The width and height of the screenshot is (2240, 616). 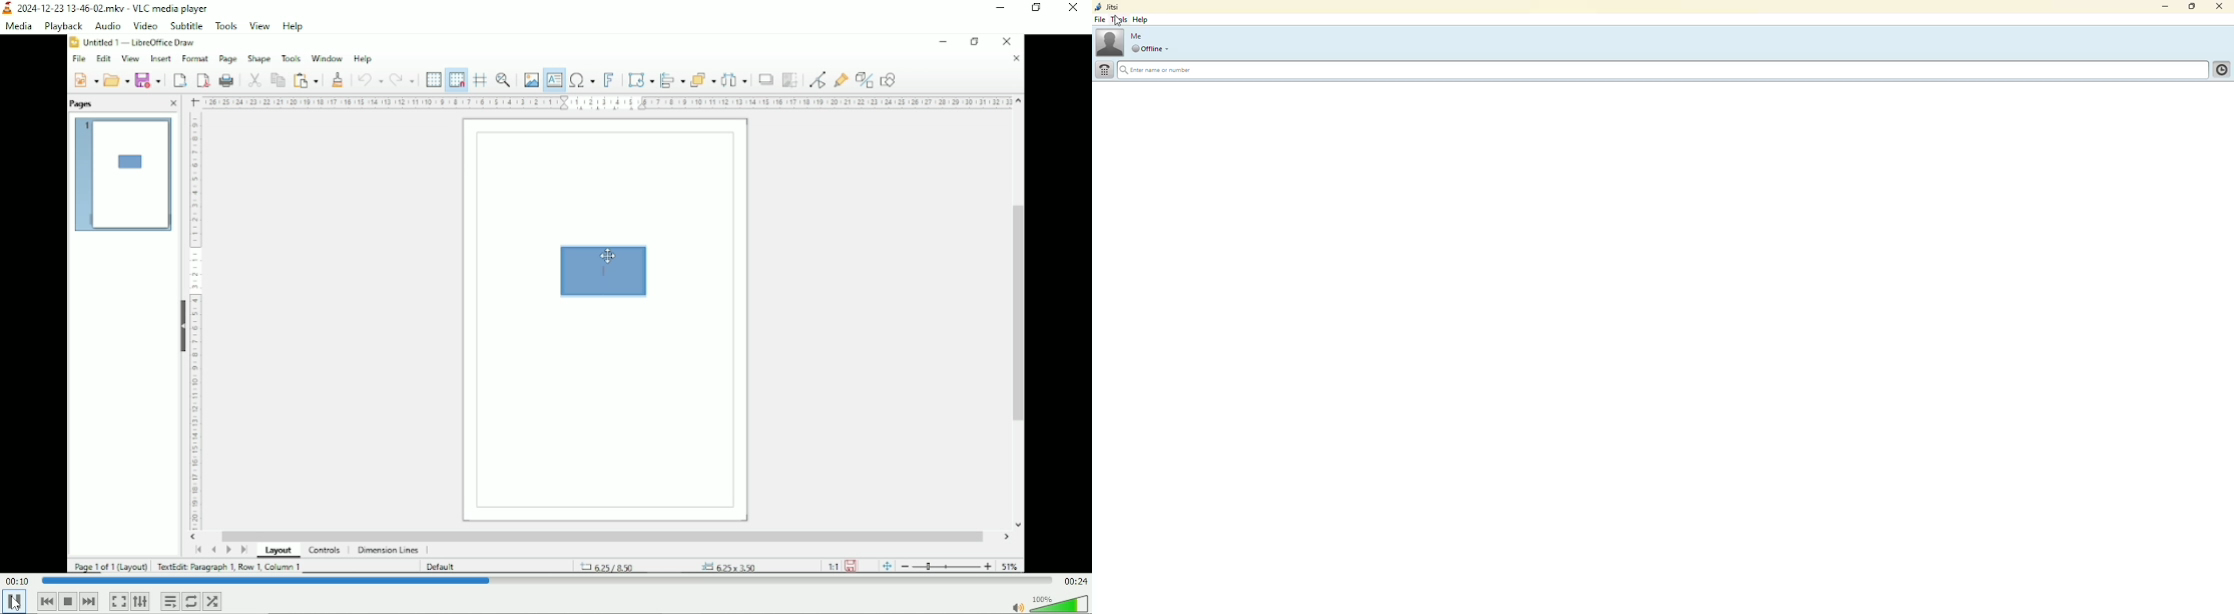 I want to click on Total duration, so click(x=1076, y=581).